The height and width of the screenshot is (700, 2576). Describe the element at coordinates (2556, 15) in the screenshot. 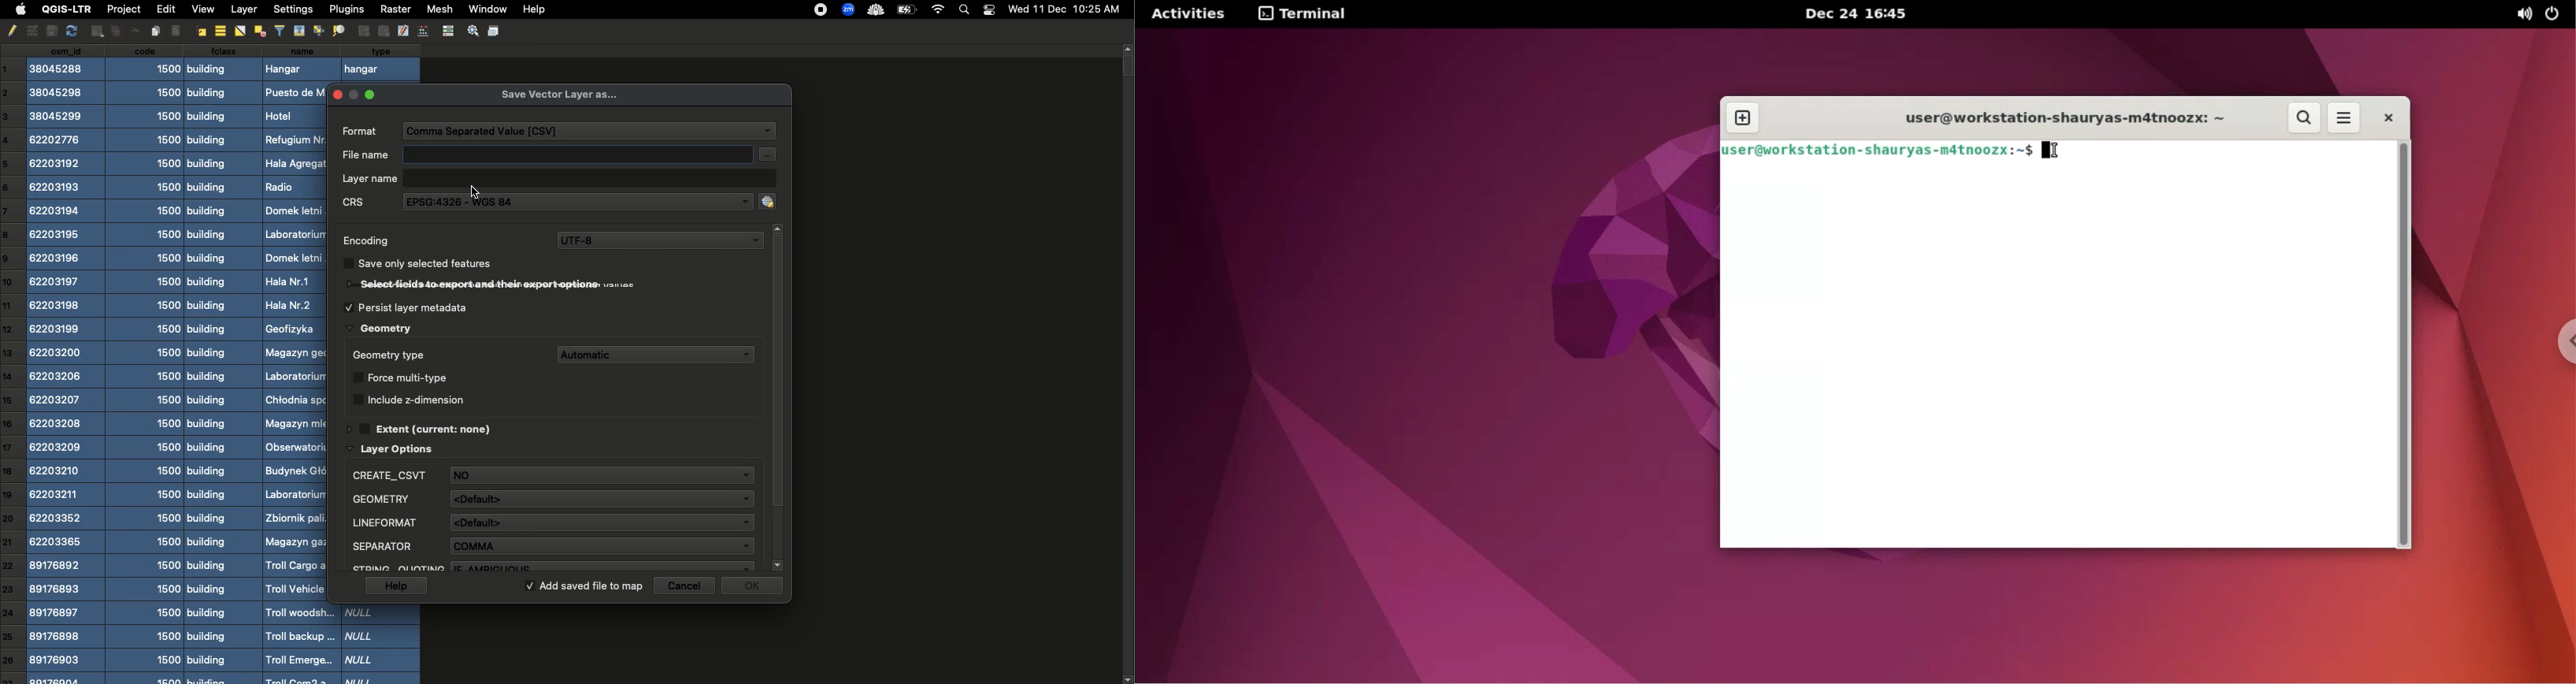

I see `power options` at that location.